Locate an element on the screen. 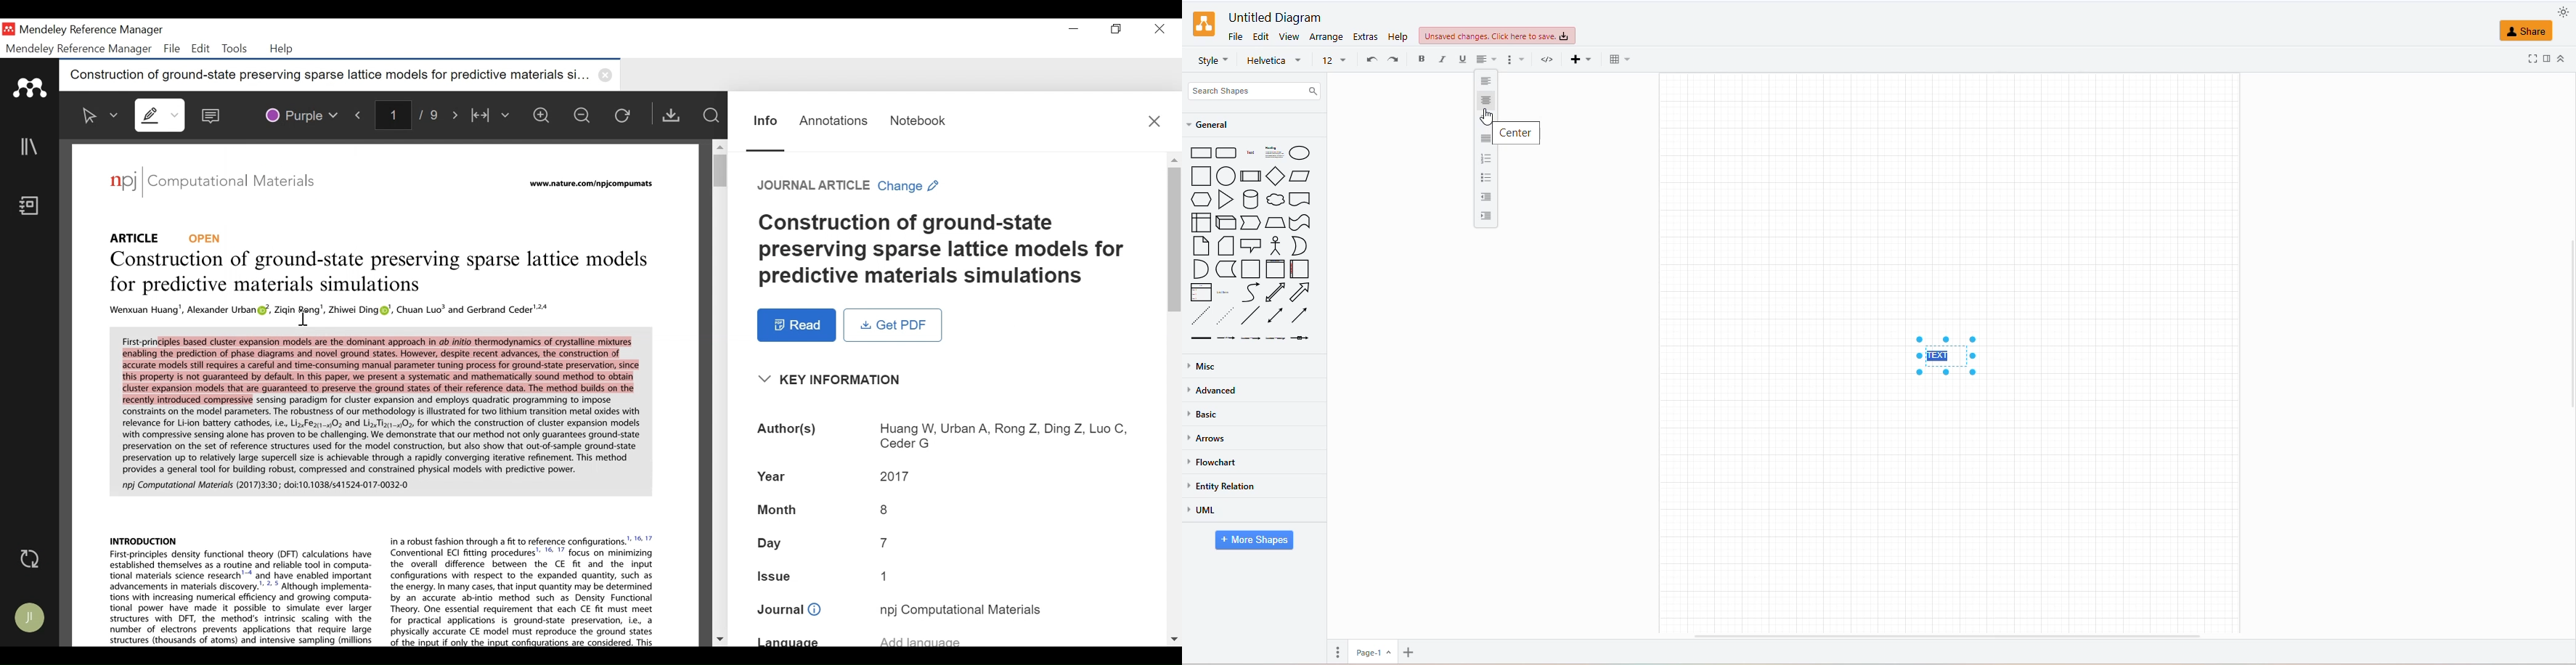 This screenshot has width=2576, height=672. Vertical Scroll bar is located at coordinates (719, 169).